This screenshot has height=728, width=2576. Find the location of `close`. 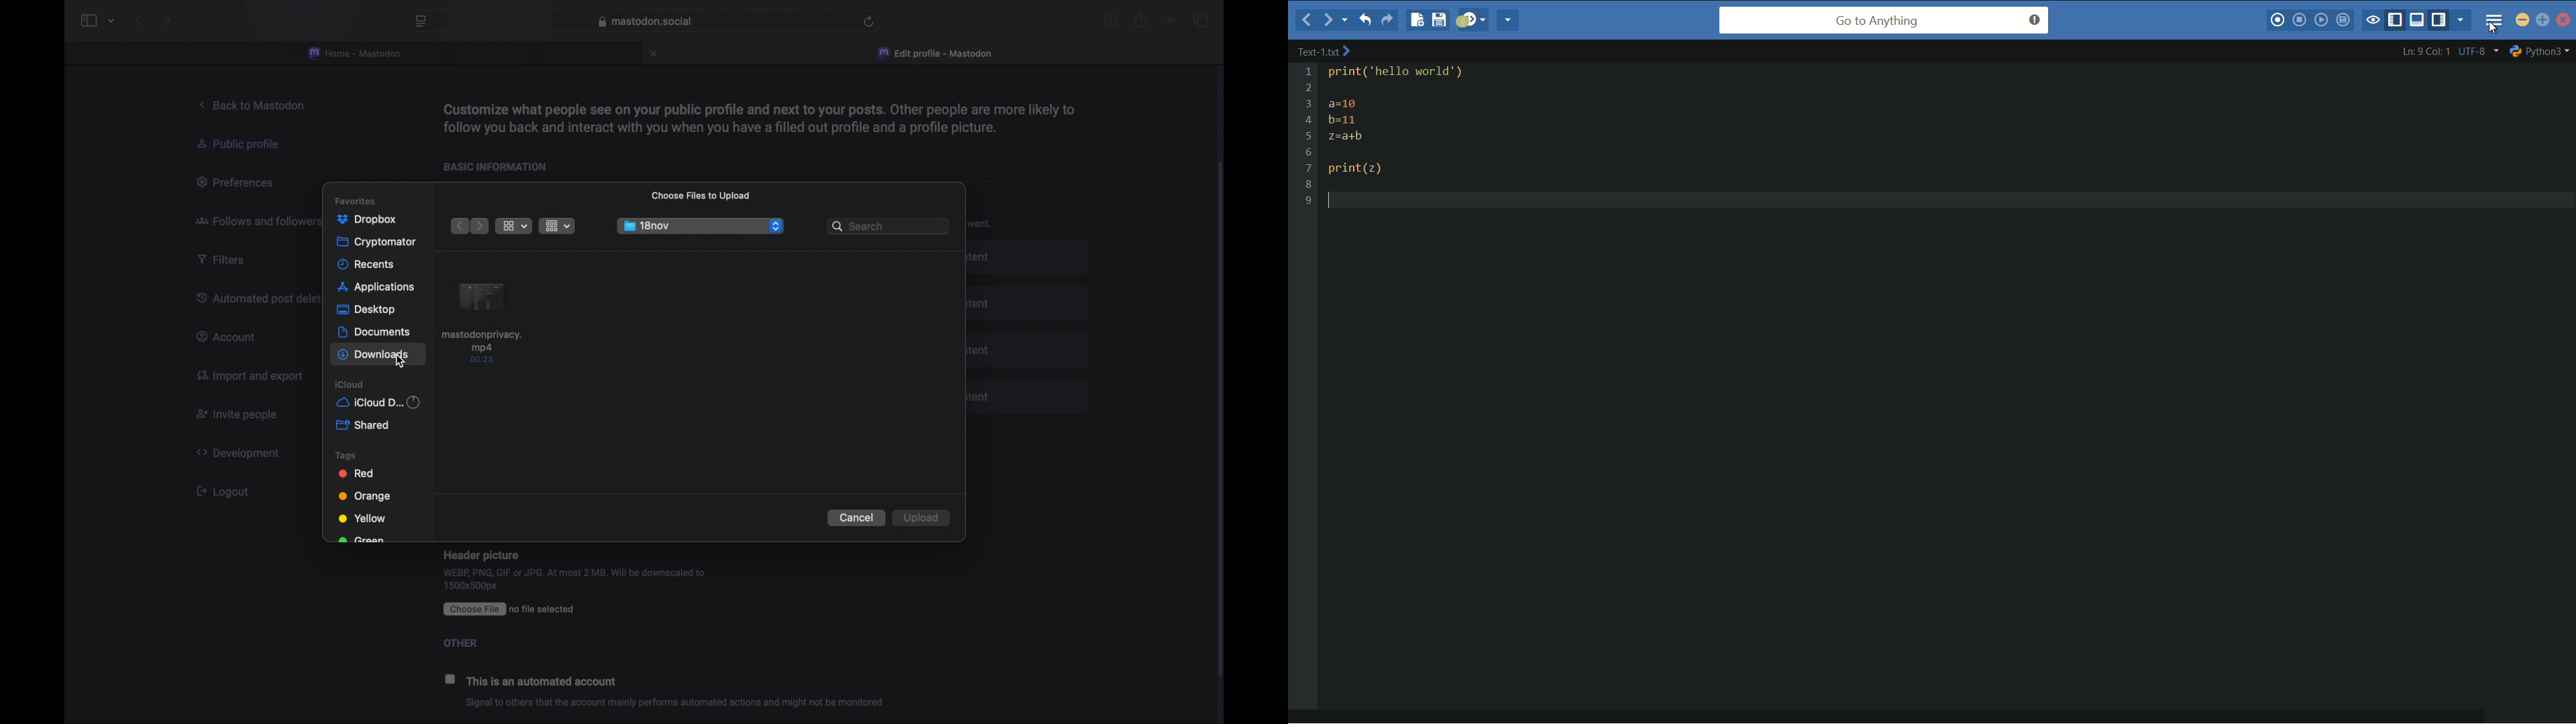

close is located at coordinates (655, 54).